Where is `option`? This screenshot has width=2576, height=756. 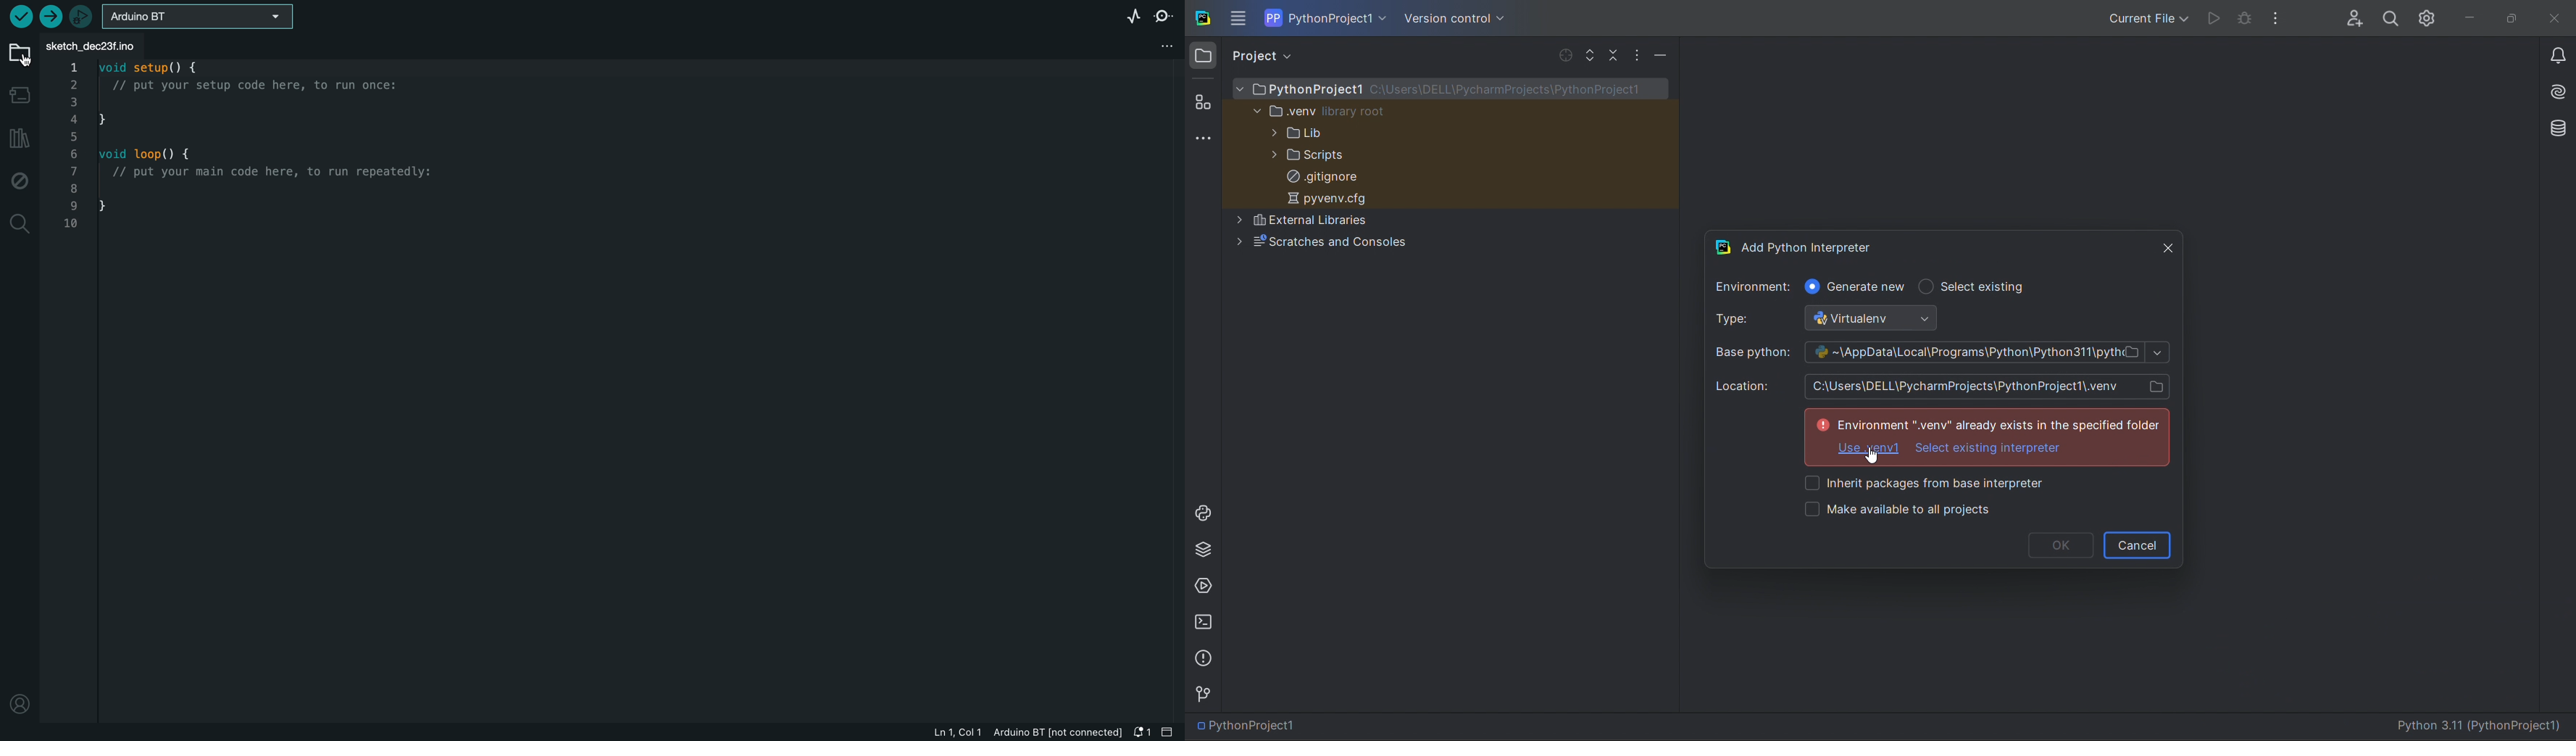 option is located at coordinates (1992, 450).